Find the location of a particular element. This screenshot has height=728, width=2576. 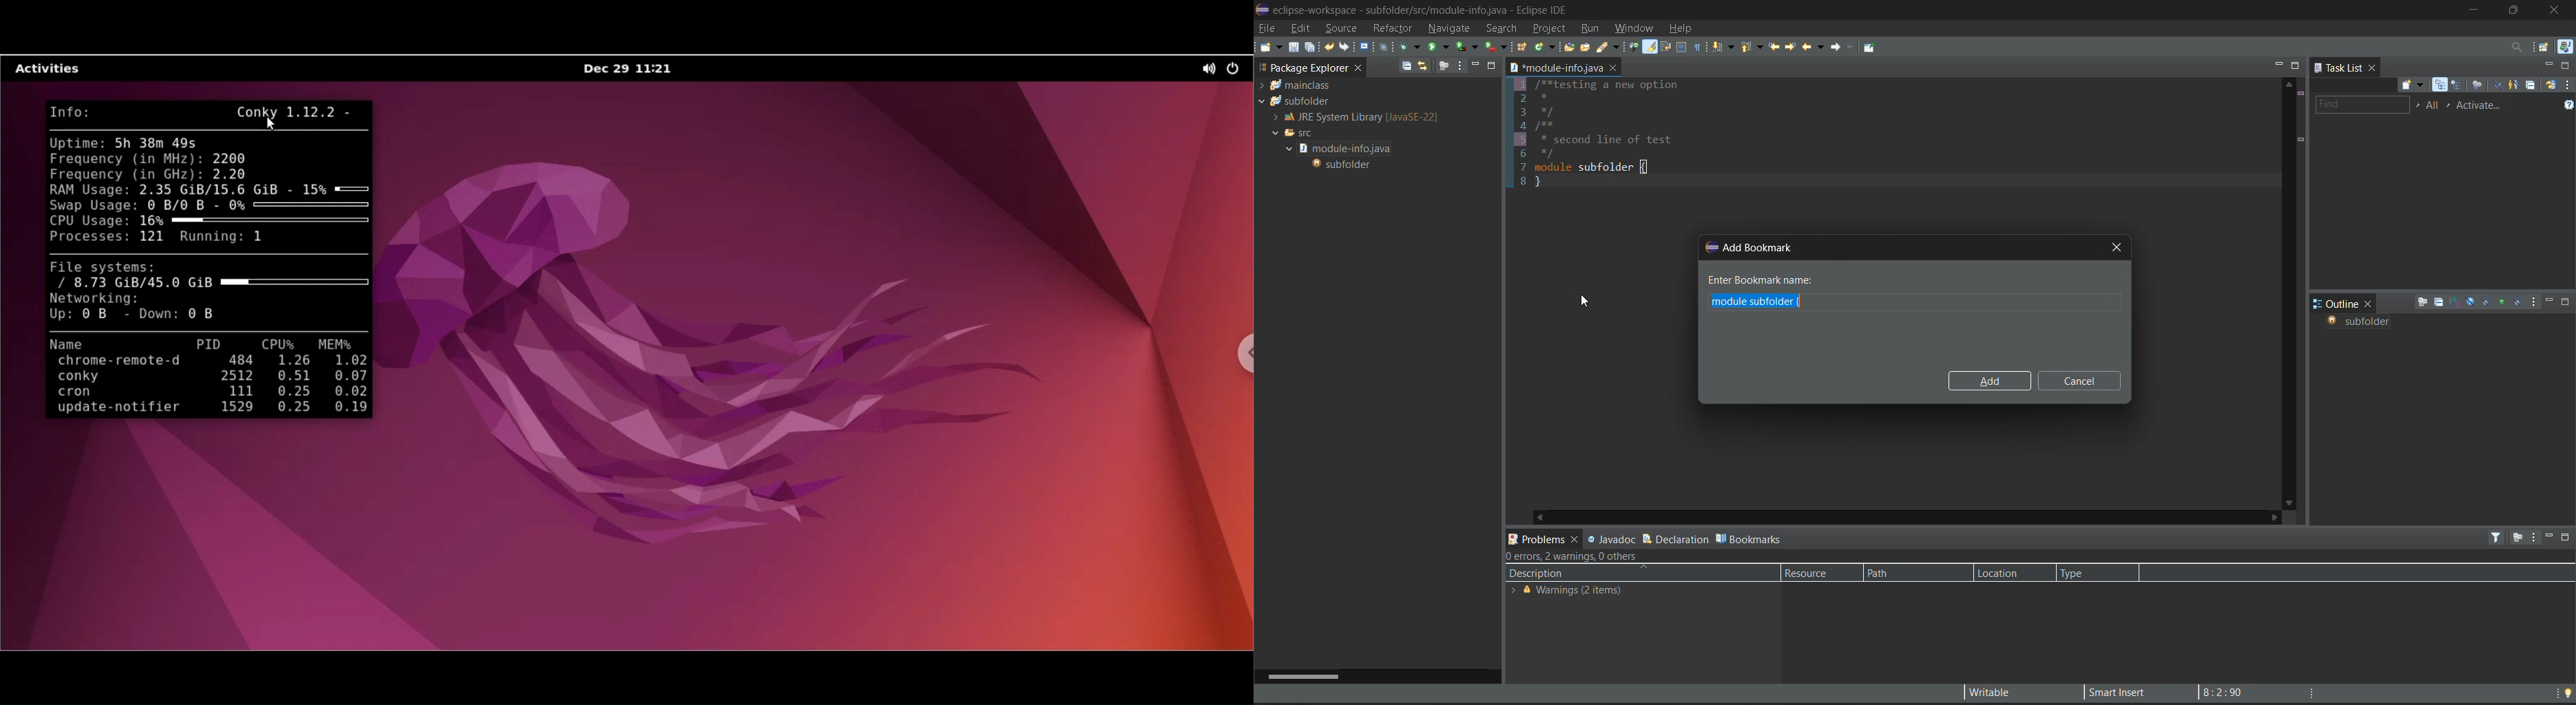

close is located at coordinates (2373, 304).